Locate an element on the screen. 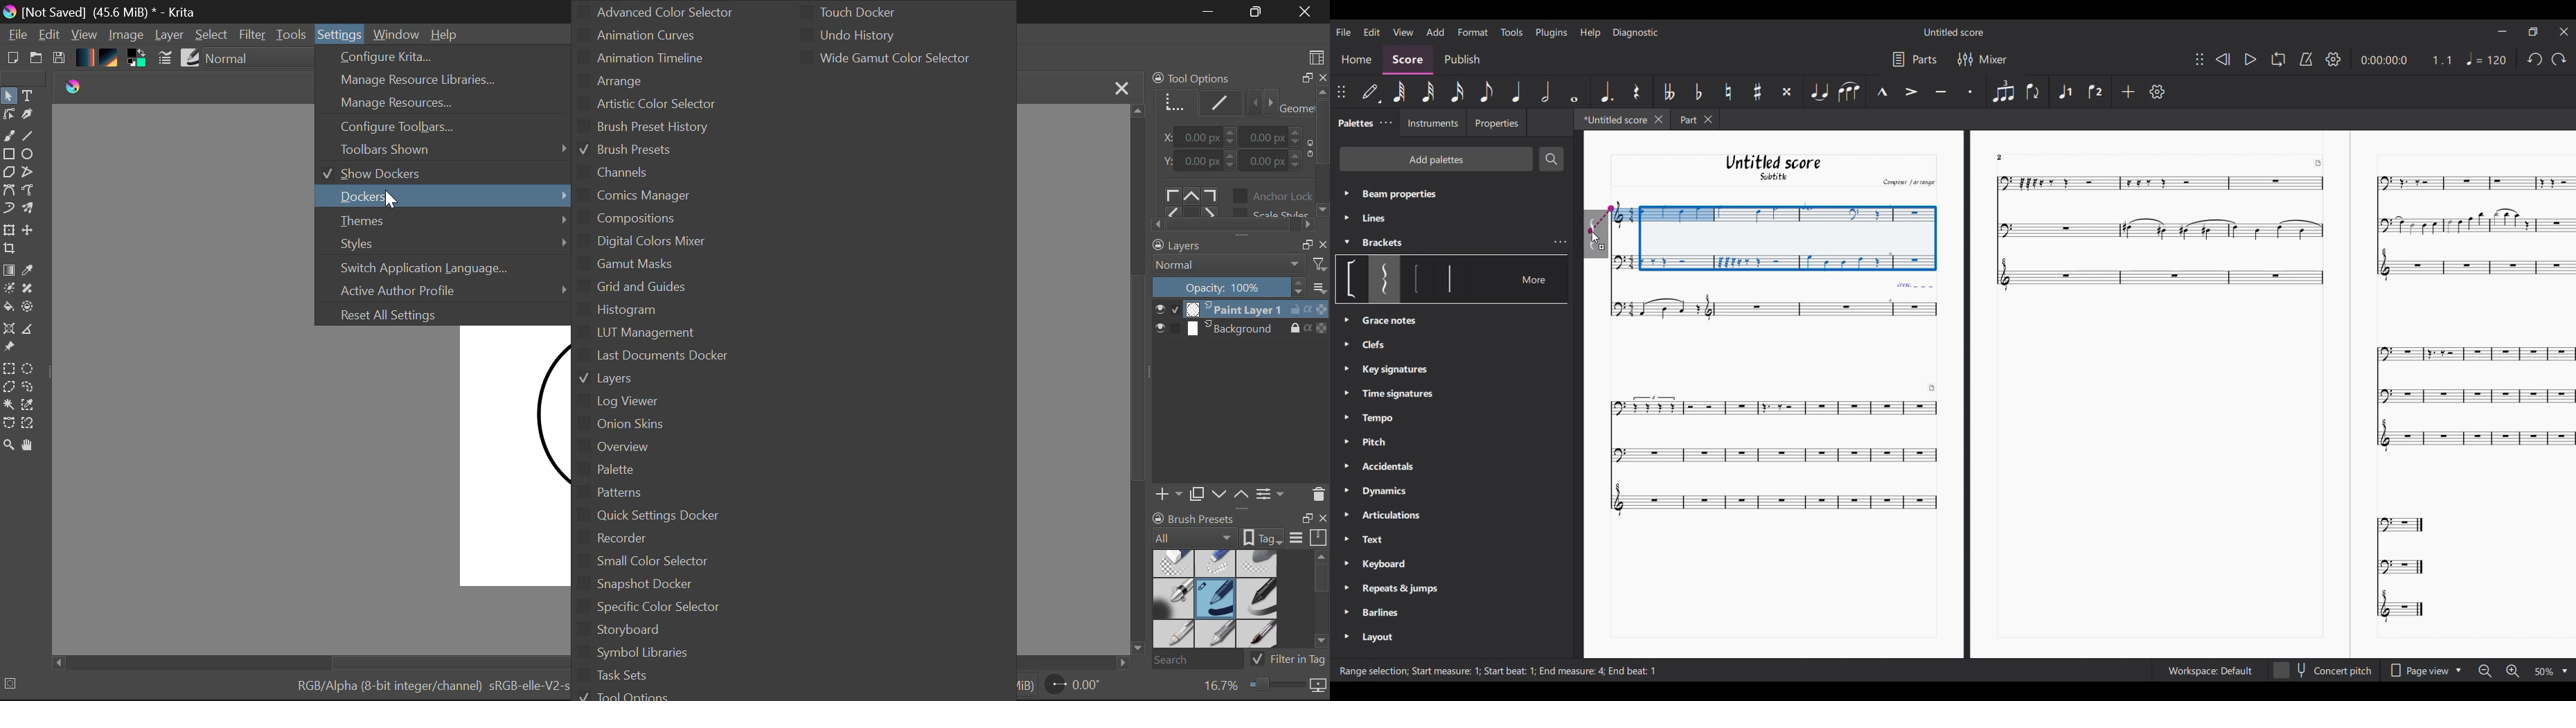 Image resolution: width=2576 pixels, height=728 pixels. Option under bracket section is located at coordinates (1353, 279).